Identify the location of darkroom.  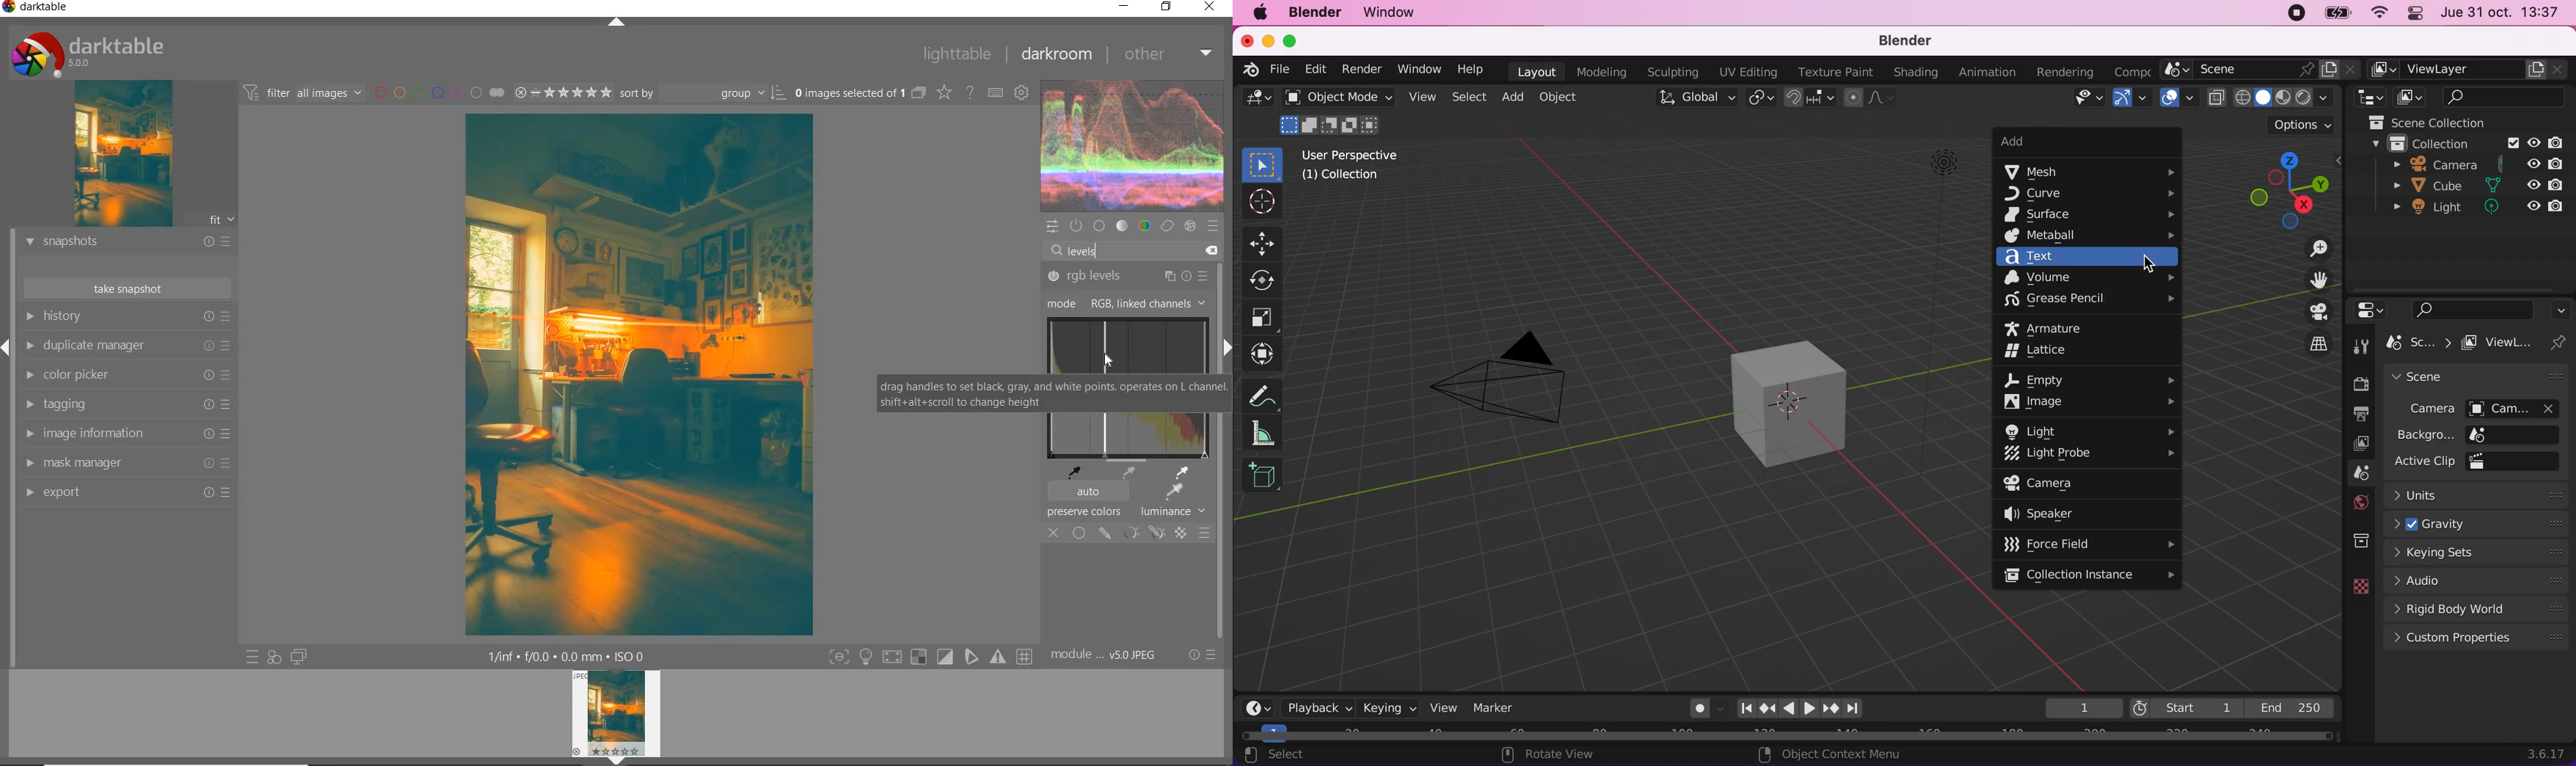
(1059, 55).